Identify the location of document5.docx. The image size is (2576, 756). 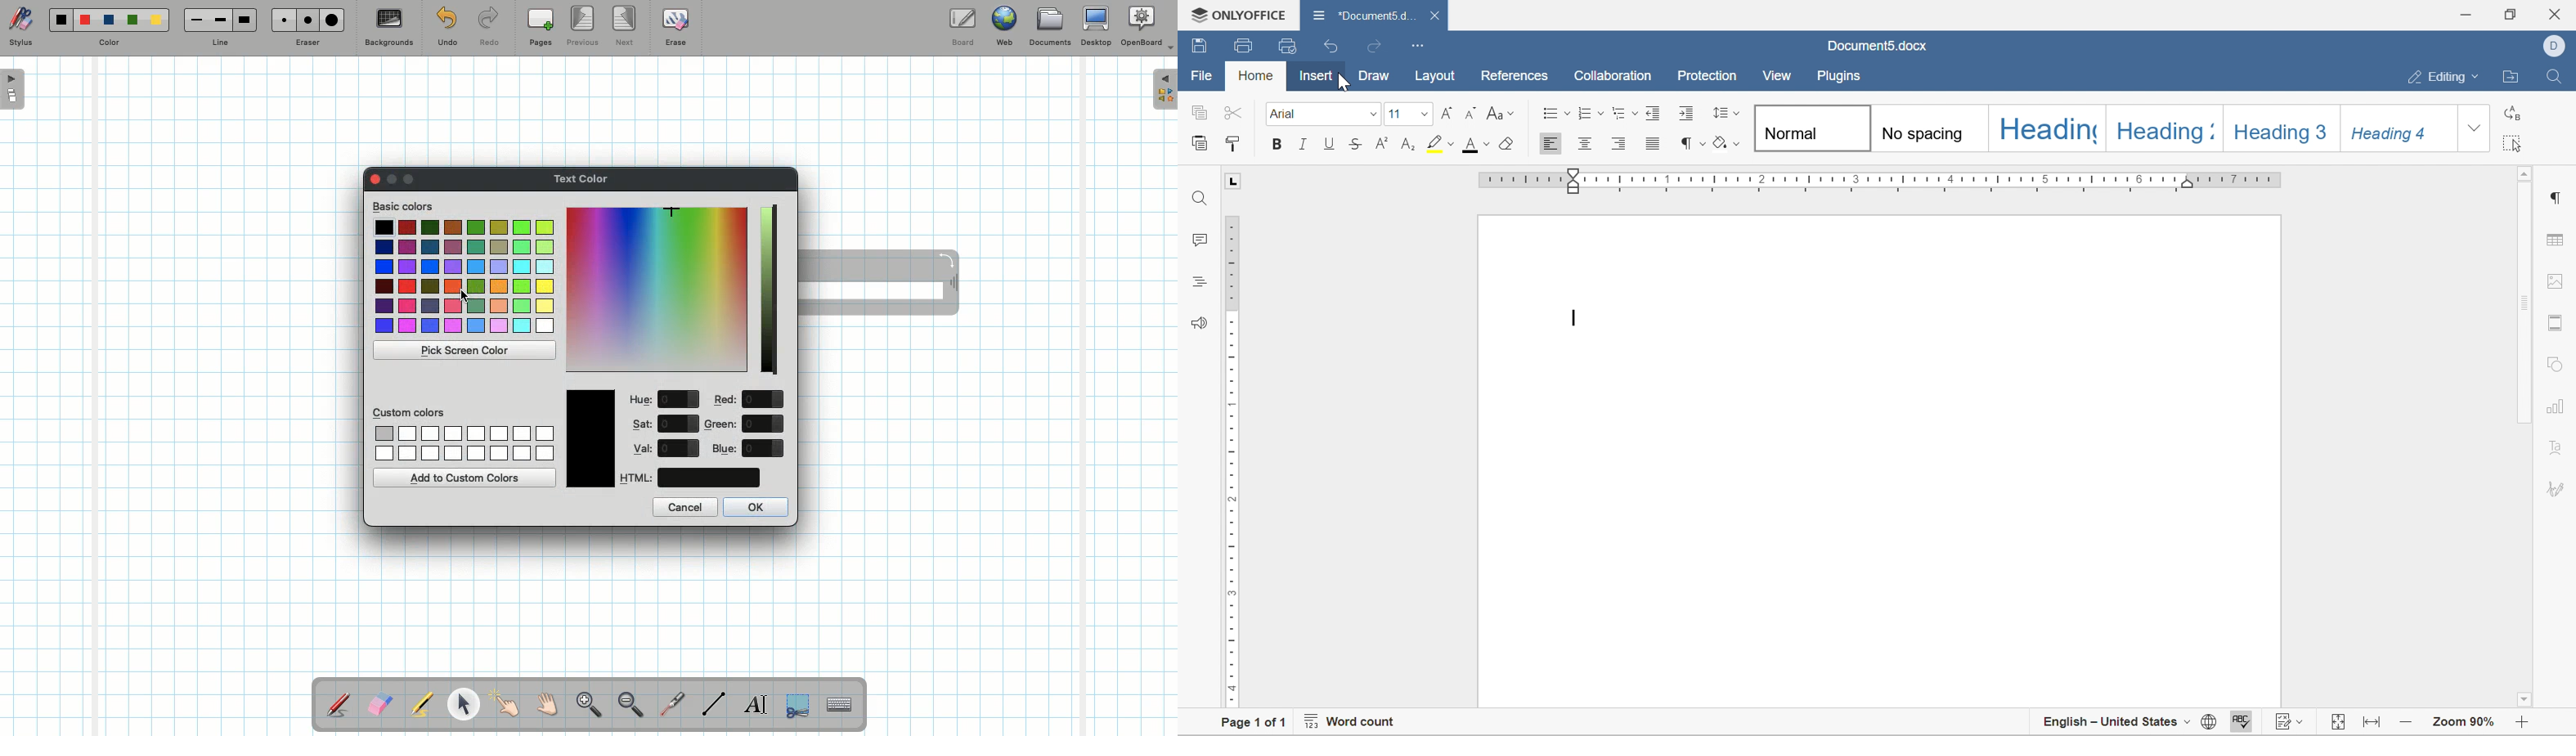
(1874, 44).